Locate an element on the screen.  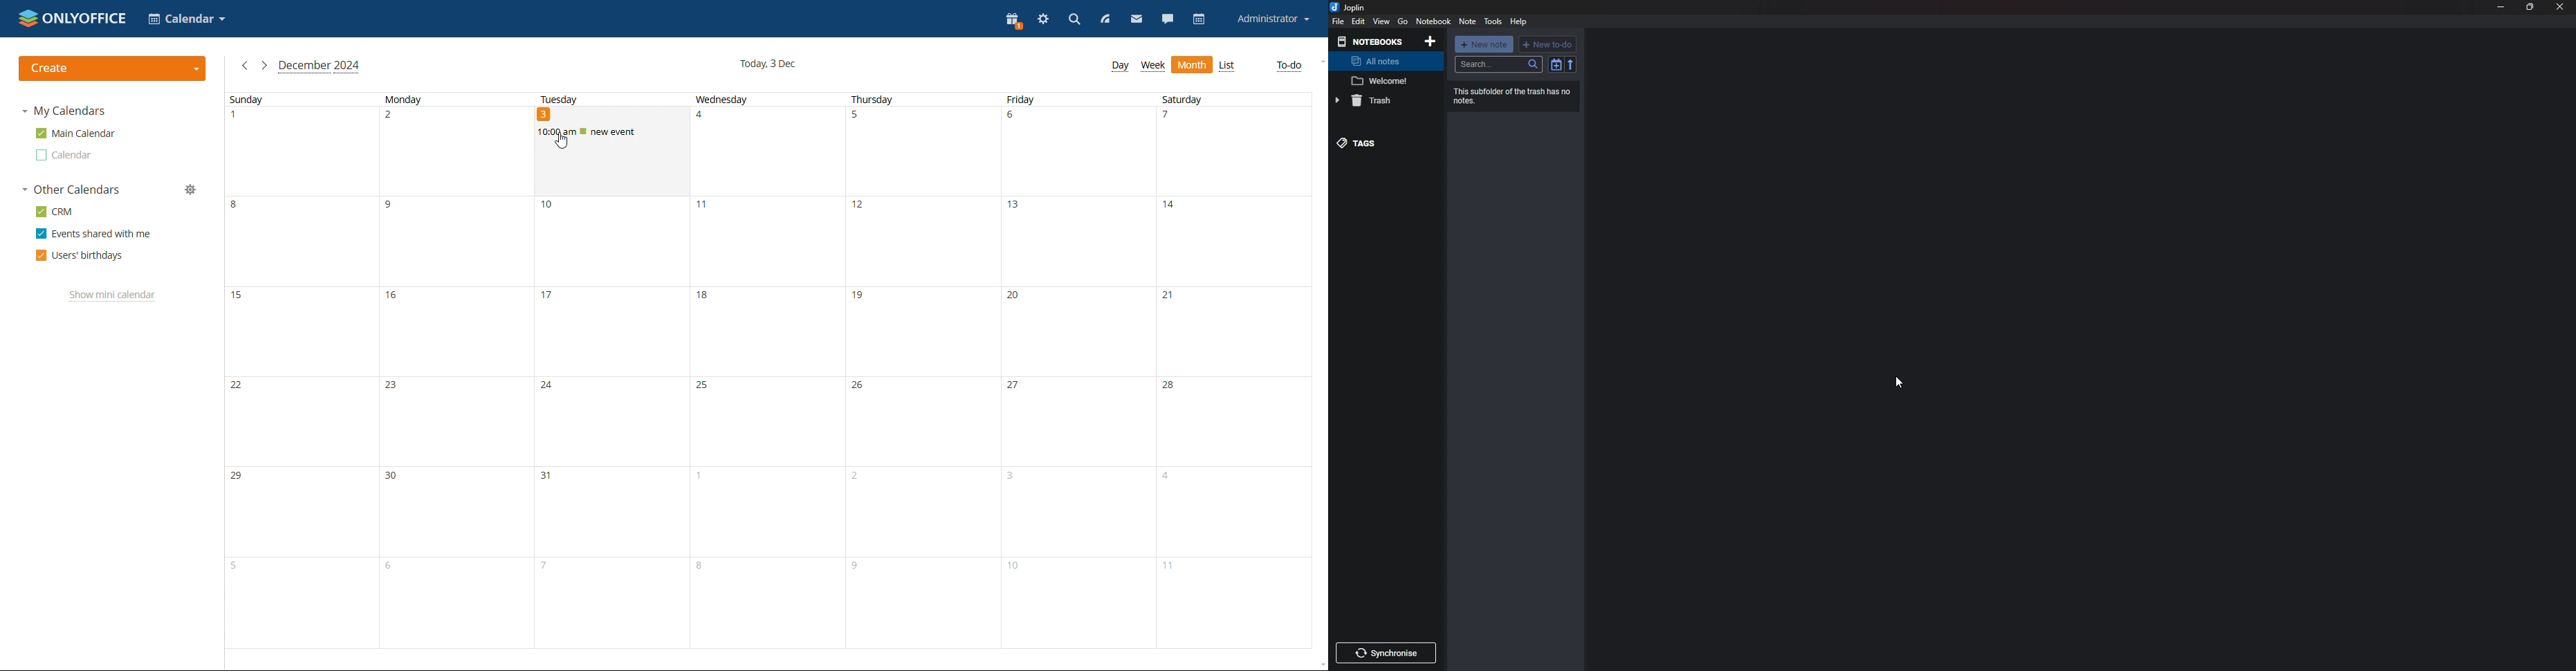
search is located at coordinates (1498, 64).